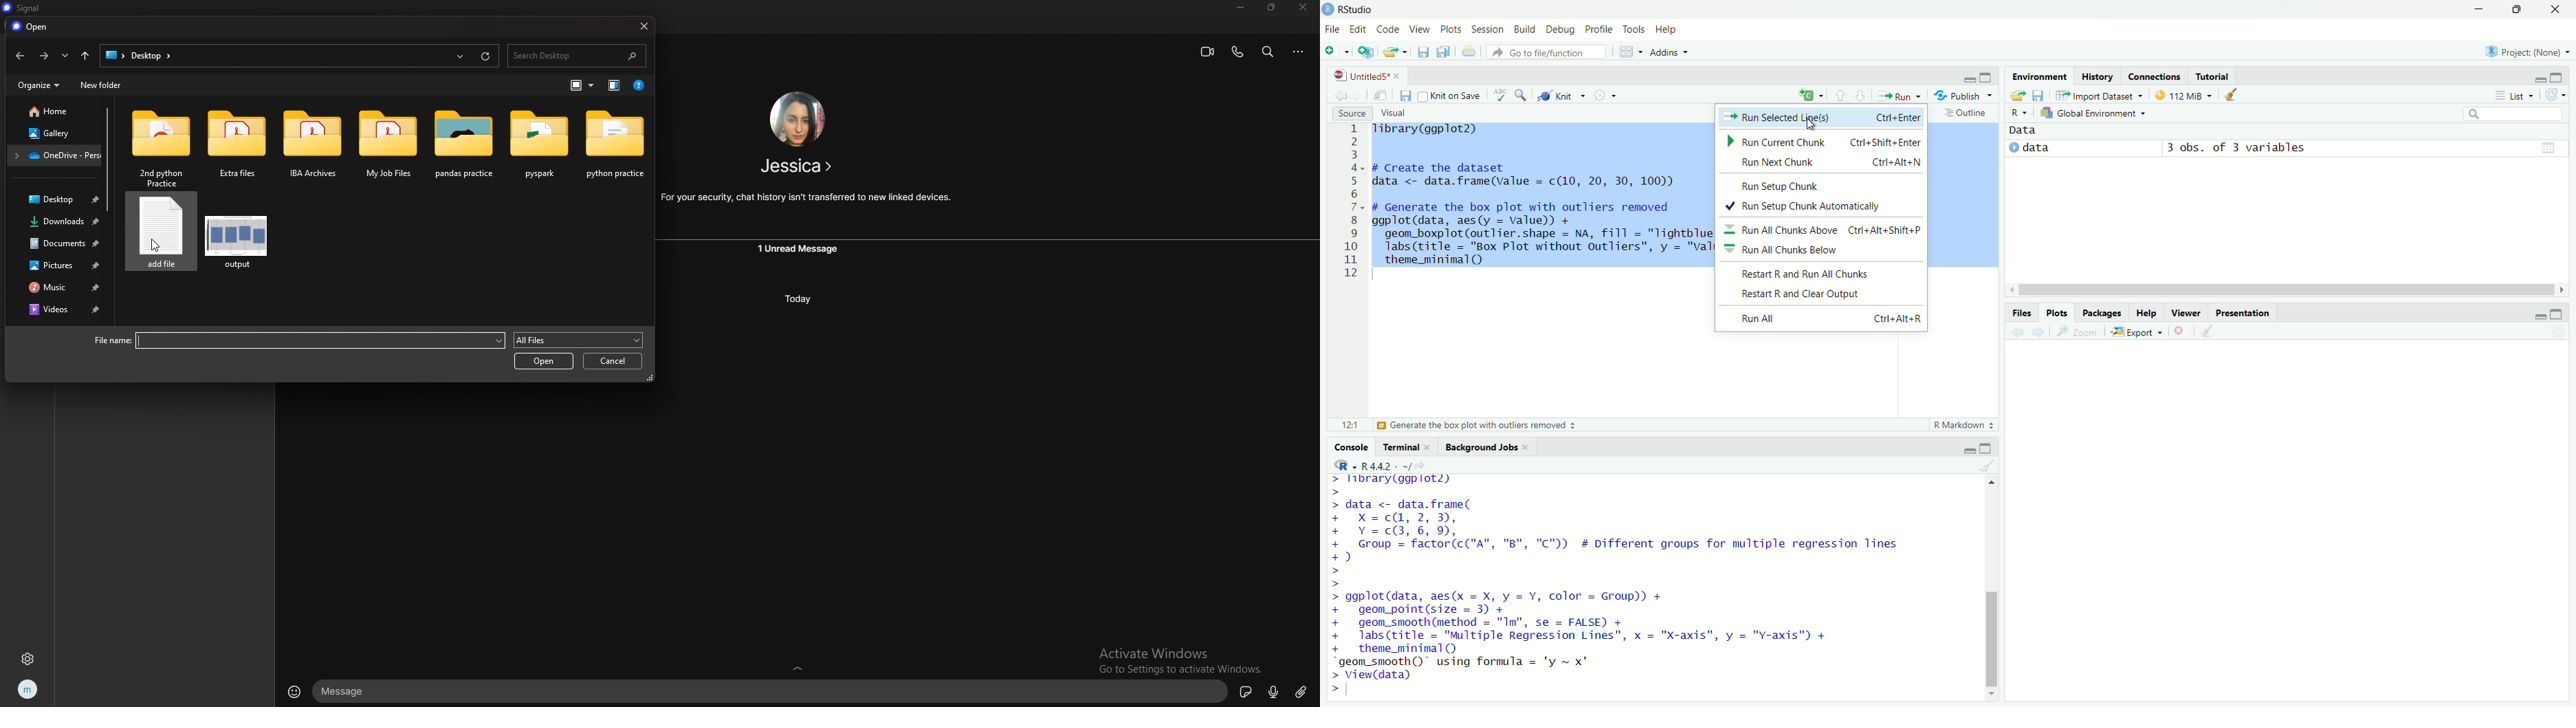 Image resolution: width=2576 pixels, height=728 pixels. What do you see at coordinates (1665, 51) in the screenshot?
I see `+ Addins ~` at bounding box center [1665, 51].